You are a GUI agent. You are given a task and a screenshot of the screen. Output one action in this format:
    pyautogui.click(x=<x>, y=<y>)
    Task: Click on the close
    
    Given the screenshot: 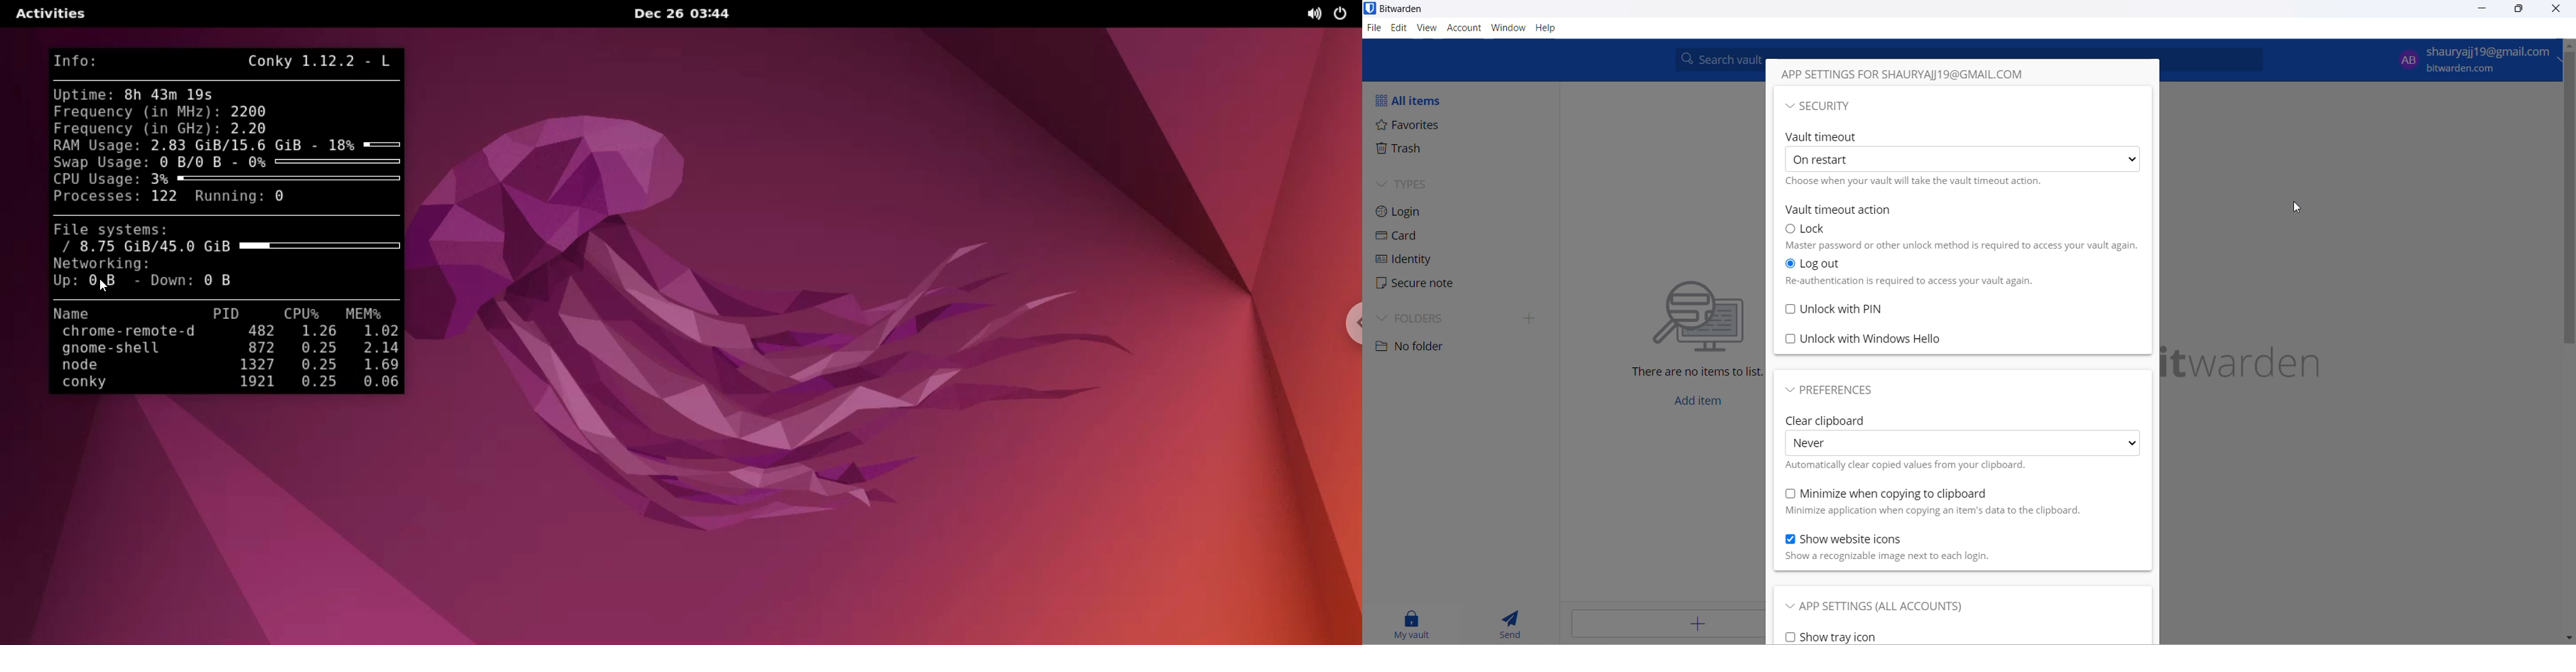 What is the action you would take?
    pyautogui.click(x=2555, y=9)
    